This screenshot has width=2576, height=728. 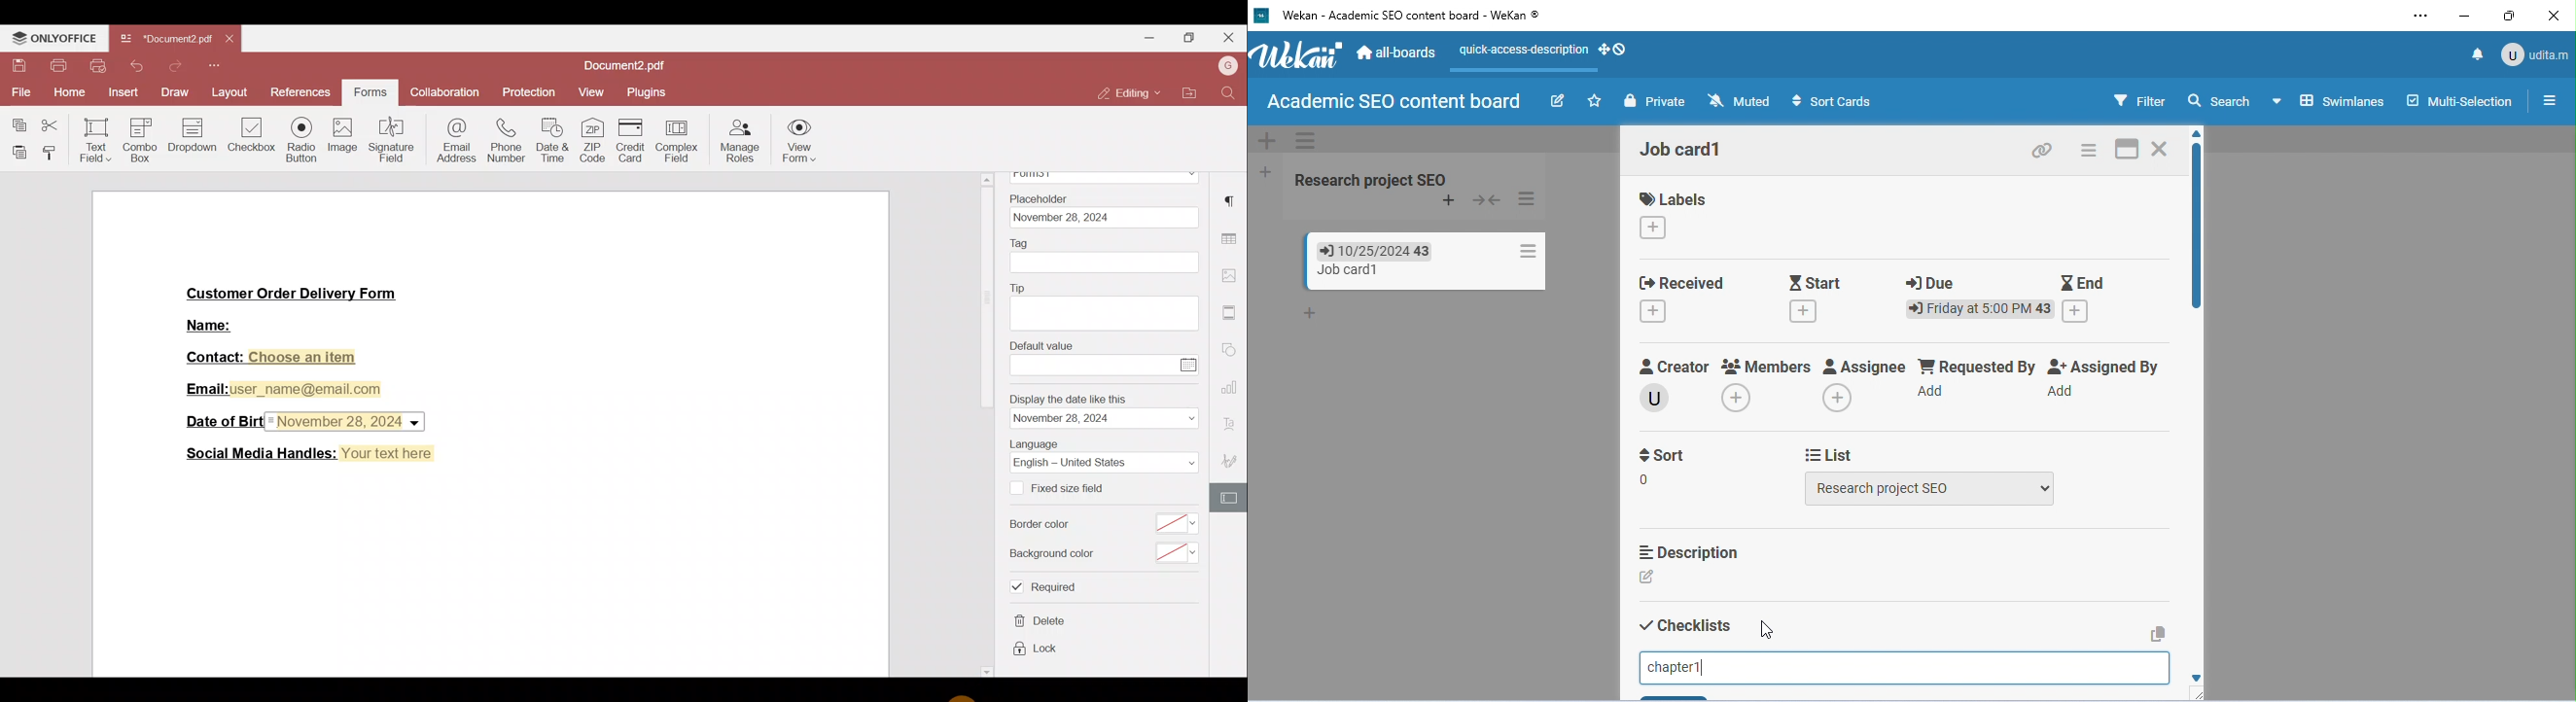 What do you see at coordinates (1178, 551) in the screenshot?
I see `select background color` at bounding box center [1178, 551].